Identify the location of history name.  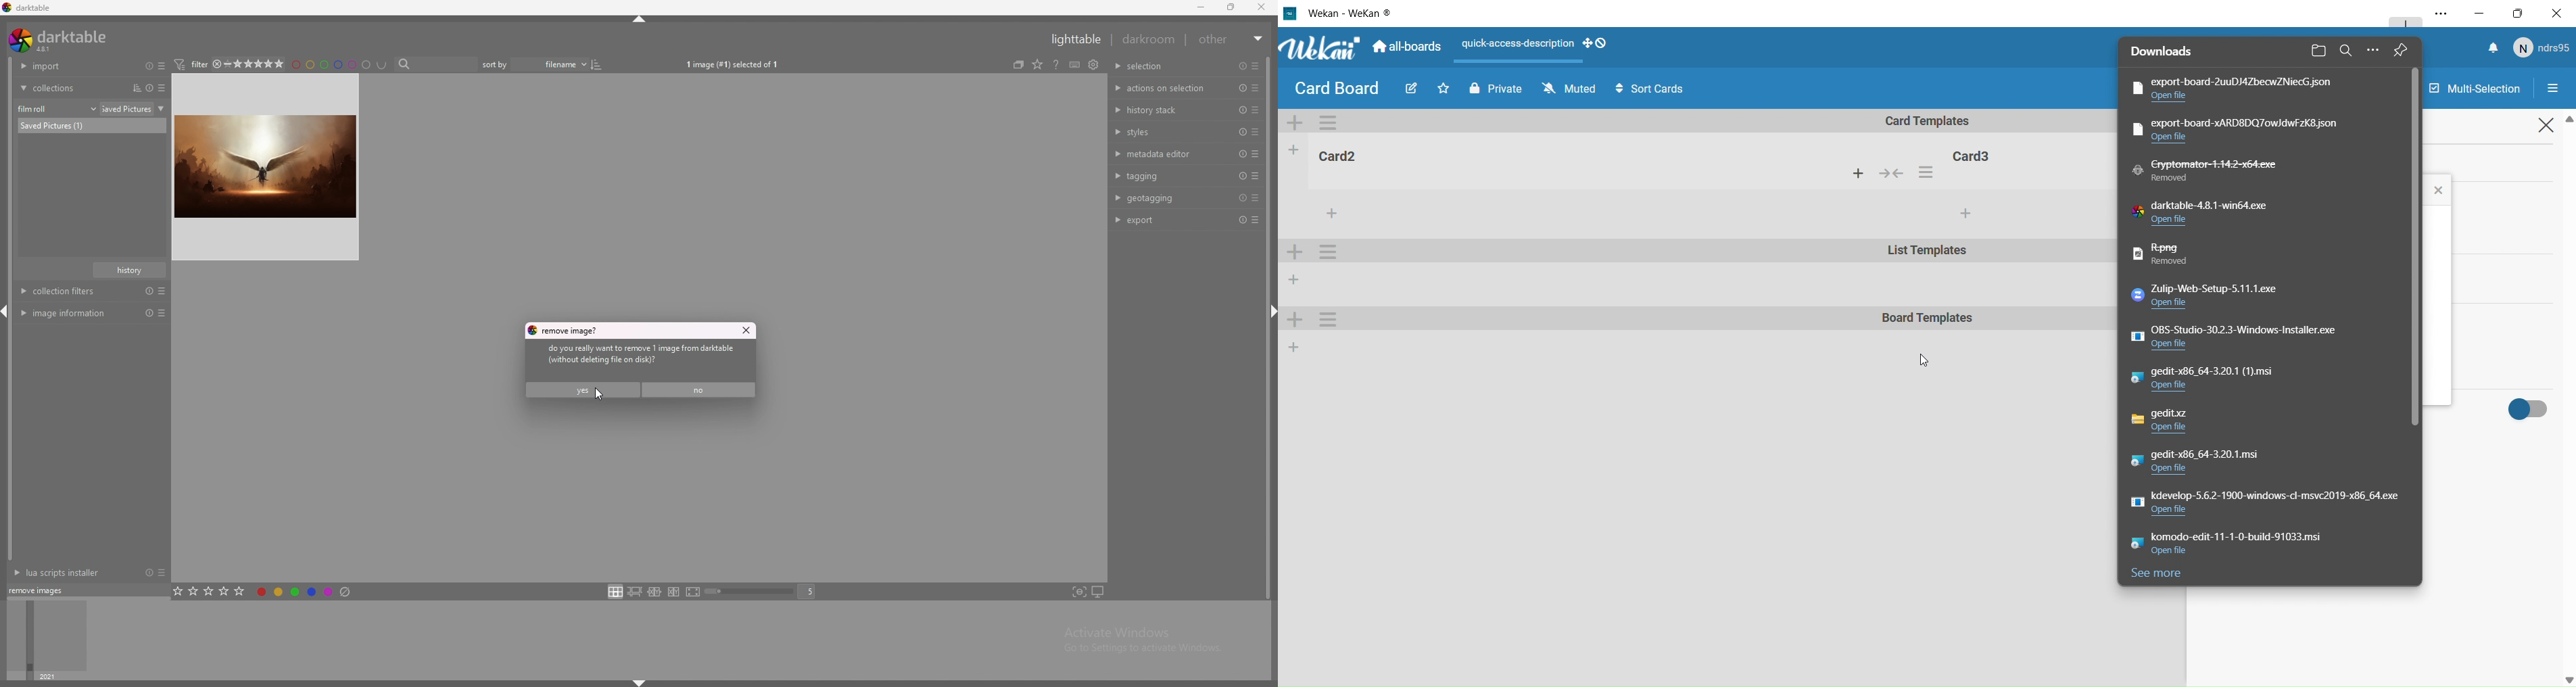
(130, 270).